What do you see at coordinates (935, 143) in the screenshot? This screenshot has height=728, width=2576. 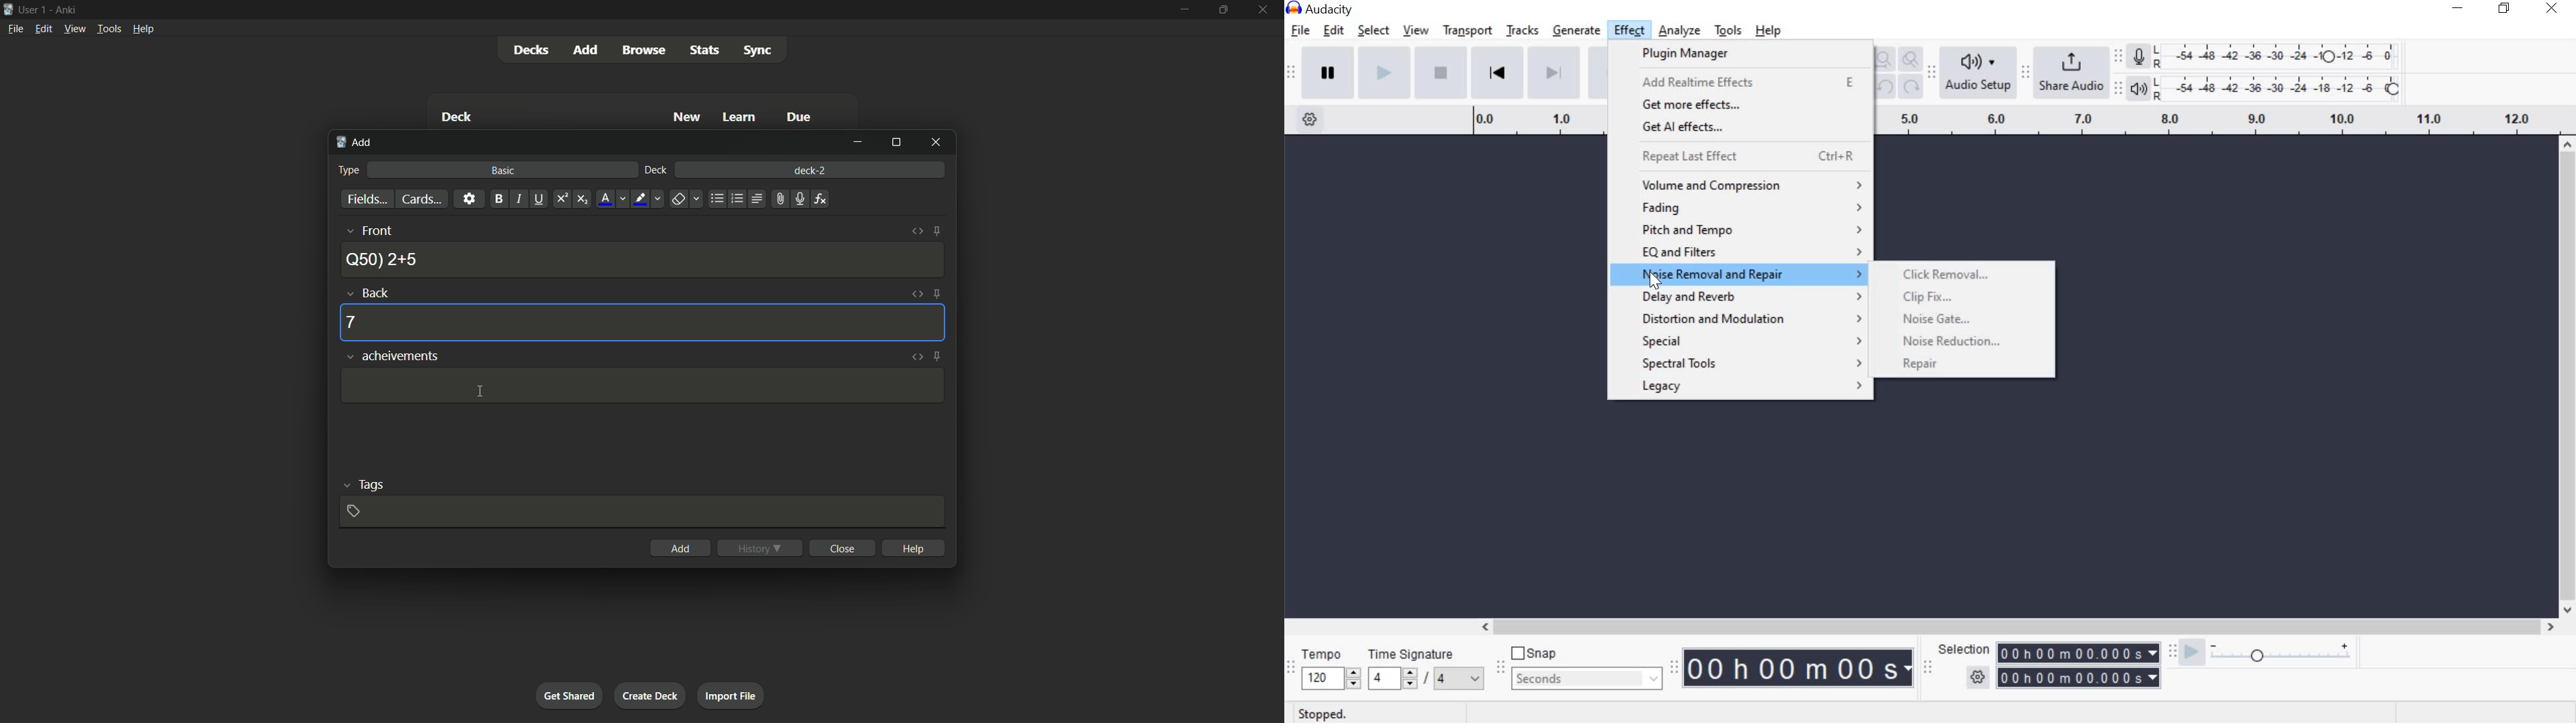 I see `close window` at bounding box center [935, 143].